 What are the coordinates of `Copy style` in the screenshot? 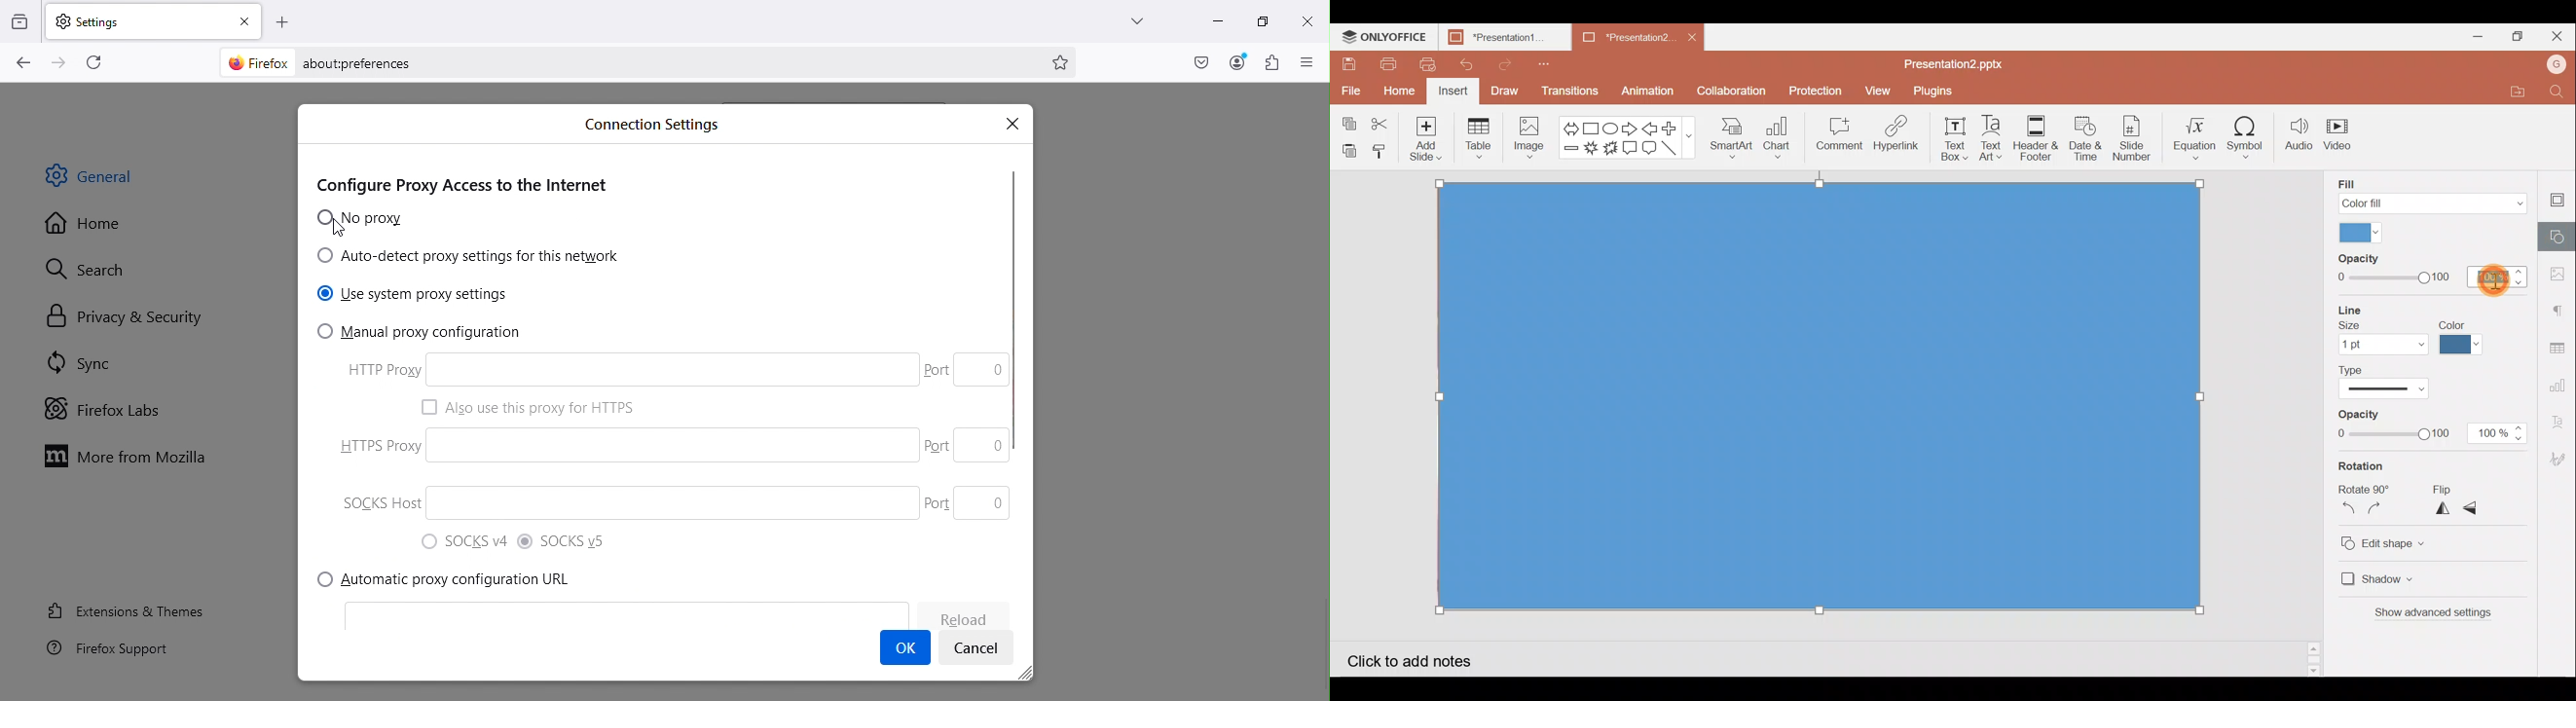 It's located at (1382, 151).